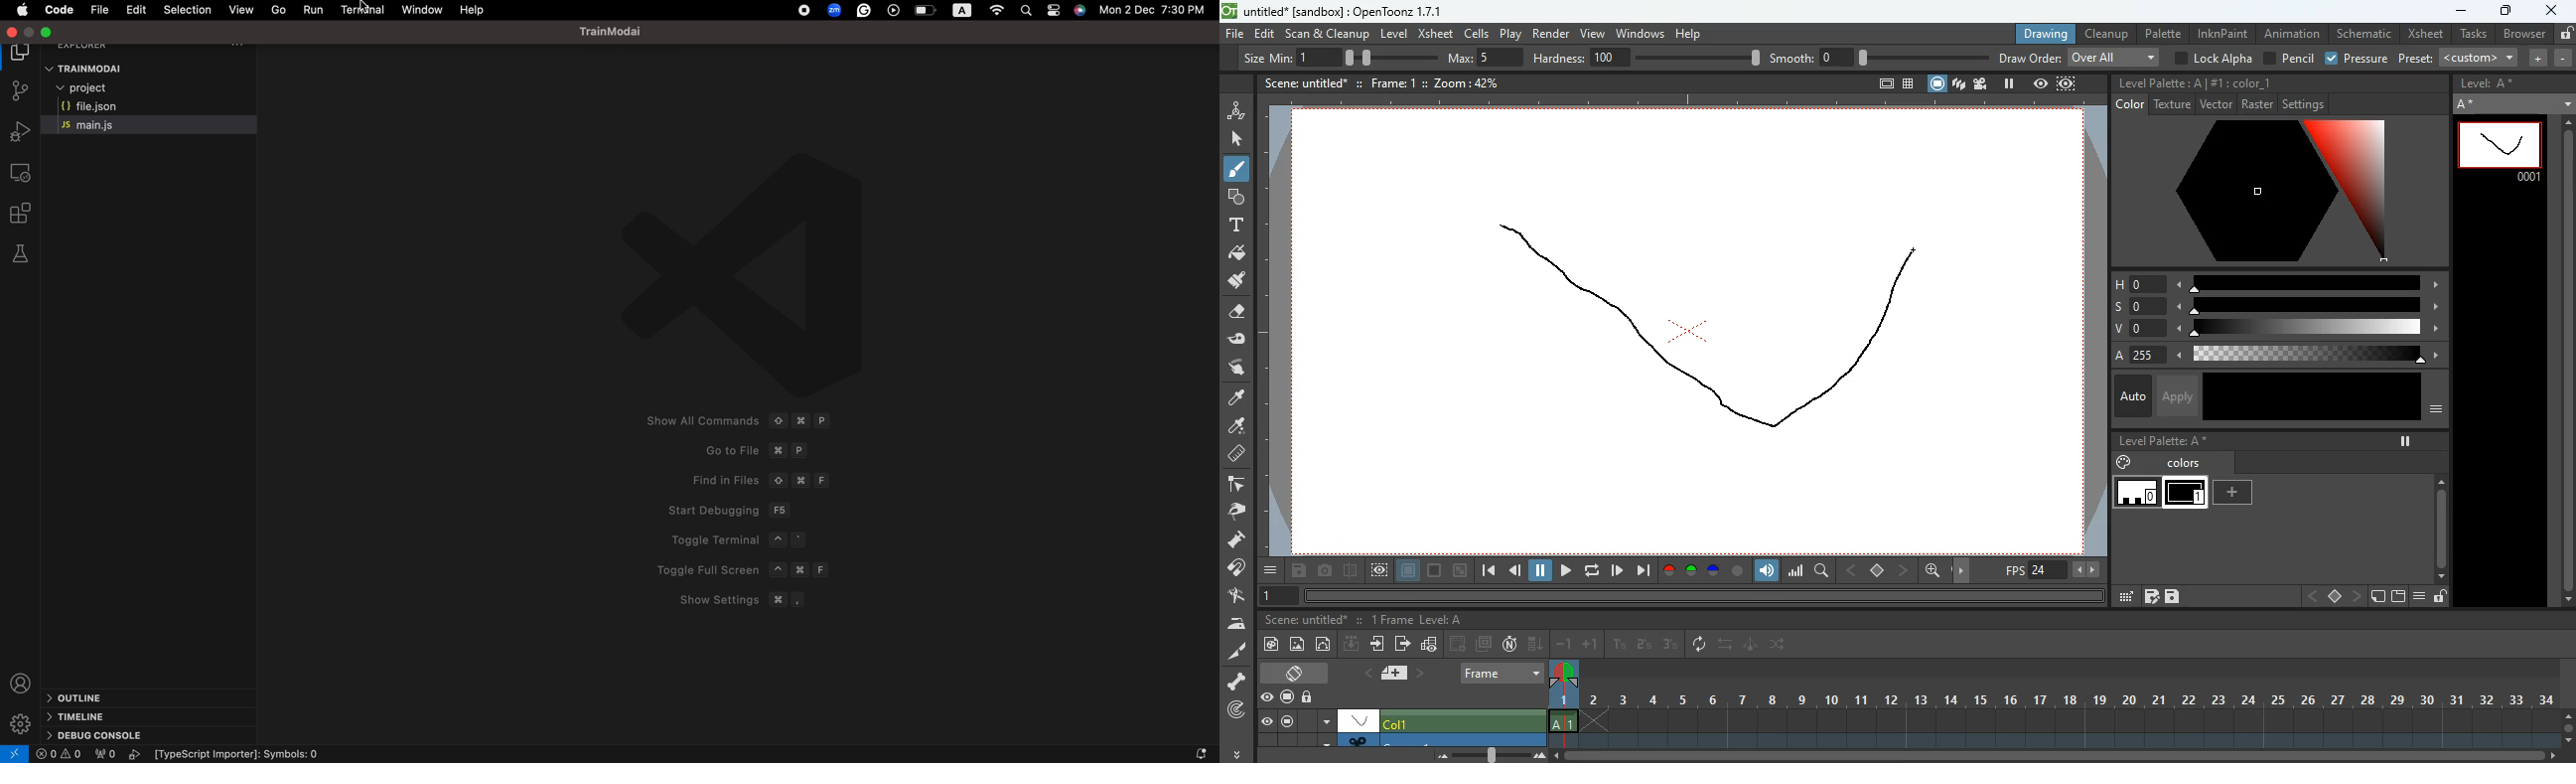 The height and width of the screenshot is (784, 2576). I want to click on Show All Commands © # P
Goto File ¥# P
Find in Files © 3% F
Start Debugging F56
Toggle Terminal ~ °
Toggle Full Screen ~ # F
Show Settings # ,, so click(733, 419).